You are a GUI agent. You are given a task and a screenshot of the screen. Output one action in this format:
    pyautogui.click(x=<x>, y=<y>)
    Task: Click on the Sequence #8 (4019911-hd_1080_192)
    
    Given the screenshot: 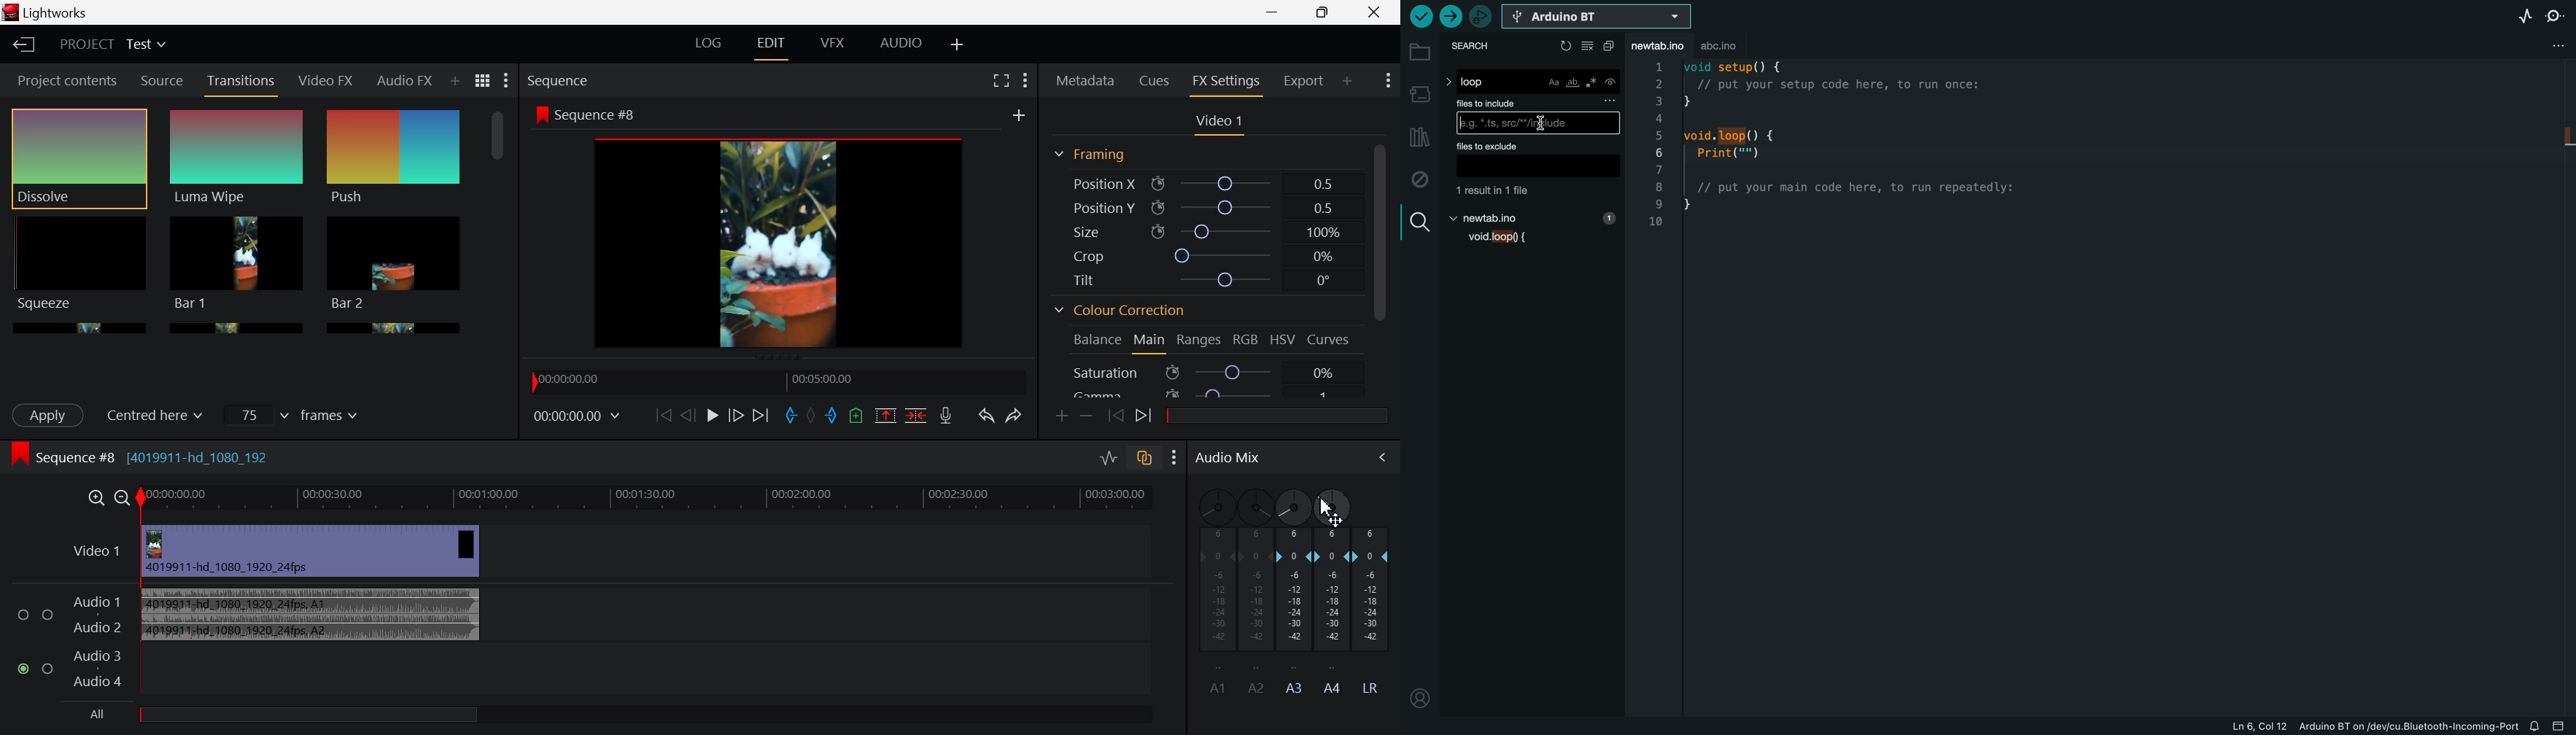 What is the action you would take?
    pyautogui.click(x=144, y=456)
    